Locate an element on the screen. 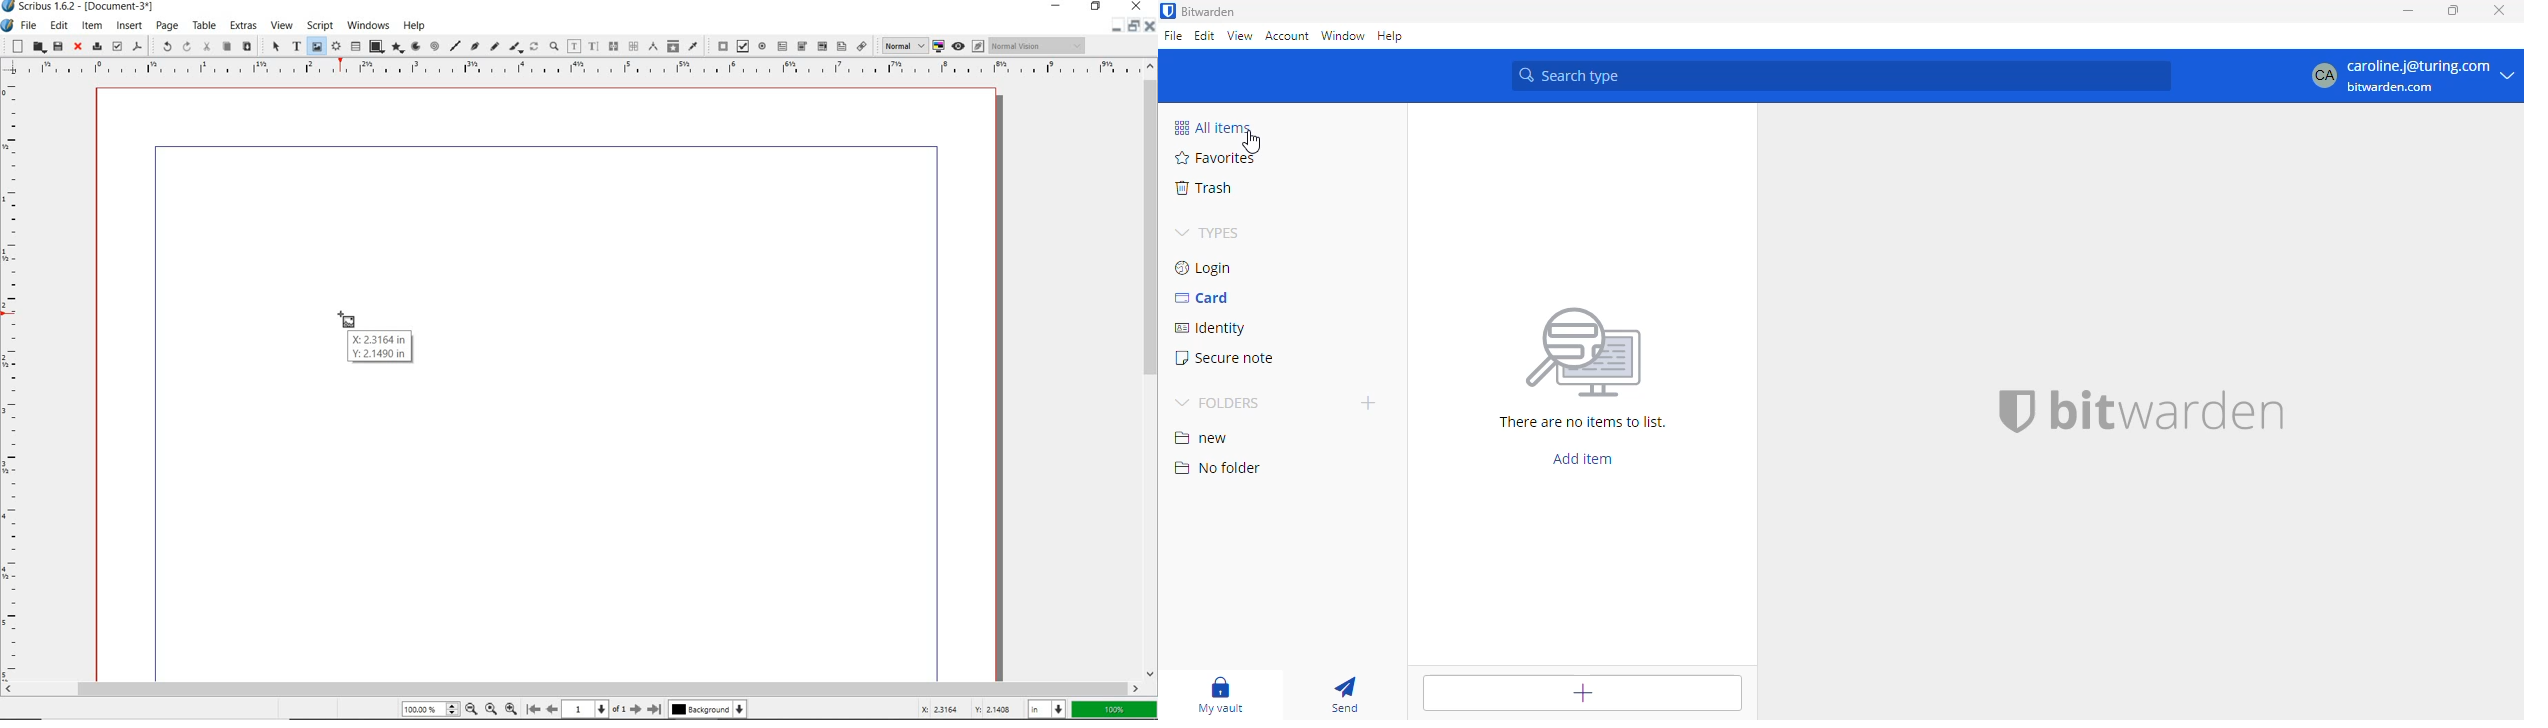 This screenshot has height=728, width=2548. line is located at coordinates (455, 46).